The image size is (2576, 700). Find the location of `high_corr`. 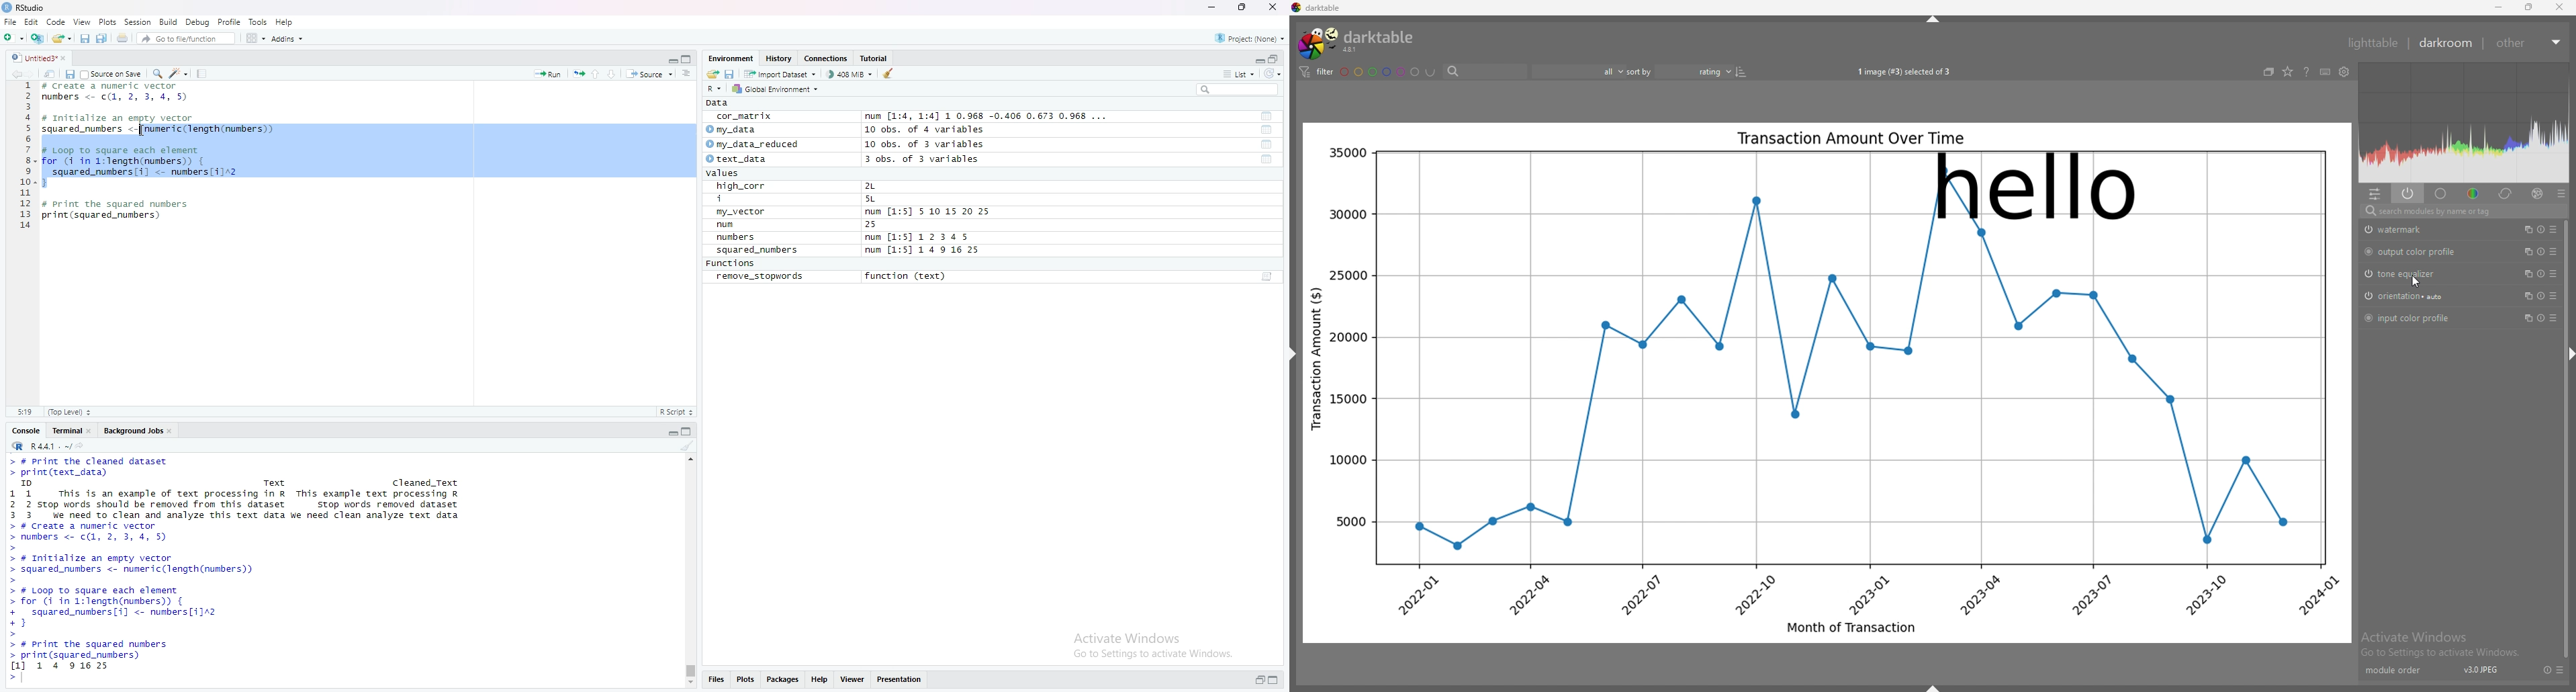

high_corr is located at coordinates (742, 186).